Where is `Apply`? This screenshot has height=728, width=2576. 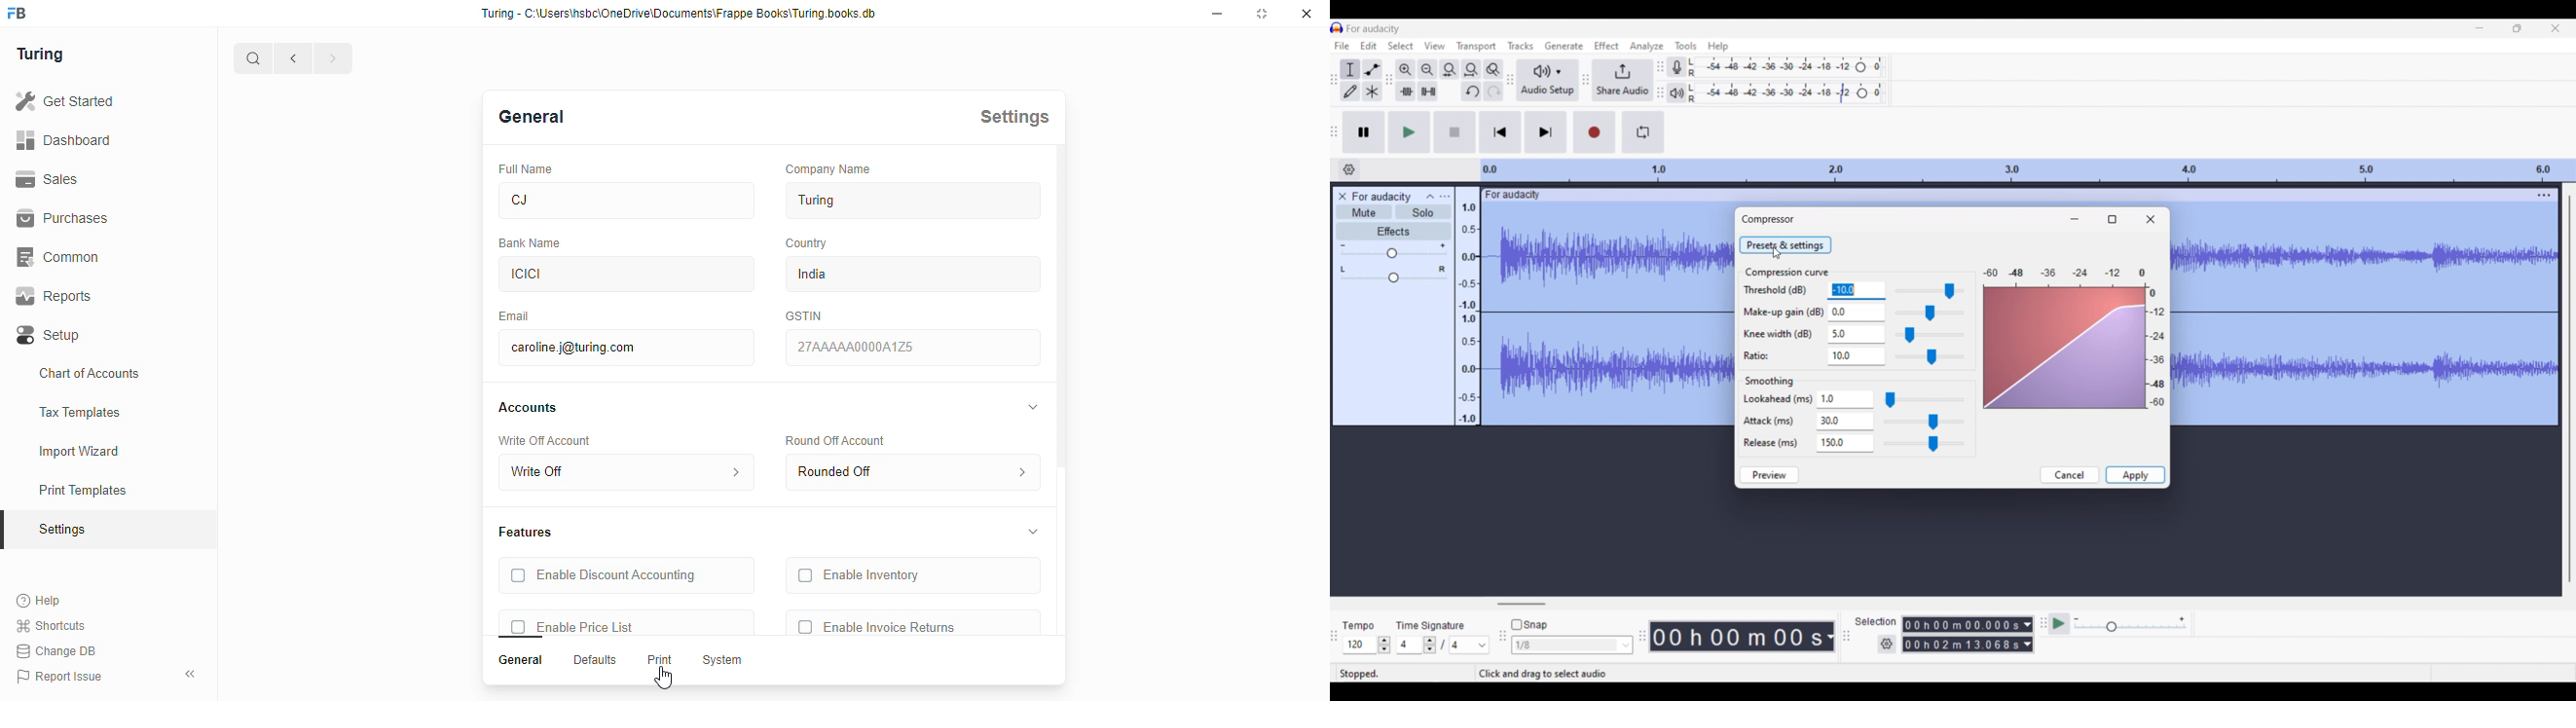
Apply is located at coordinates (2135, 474).